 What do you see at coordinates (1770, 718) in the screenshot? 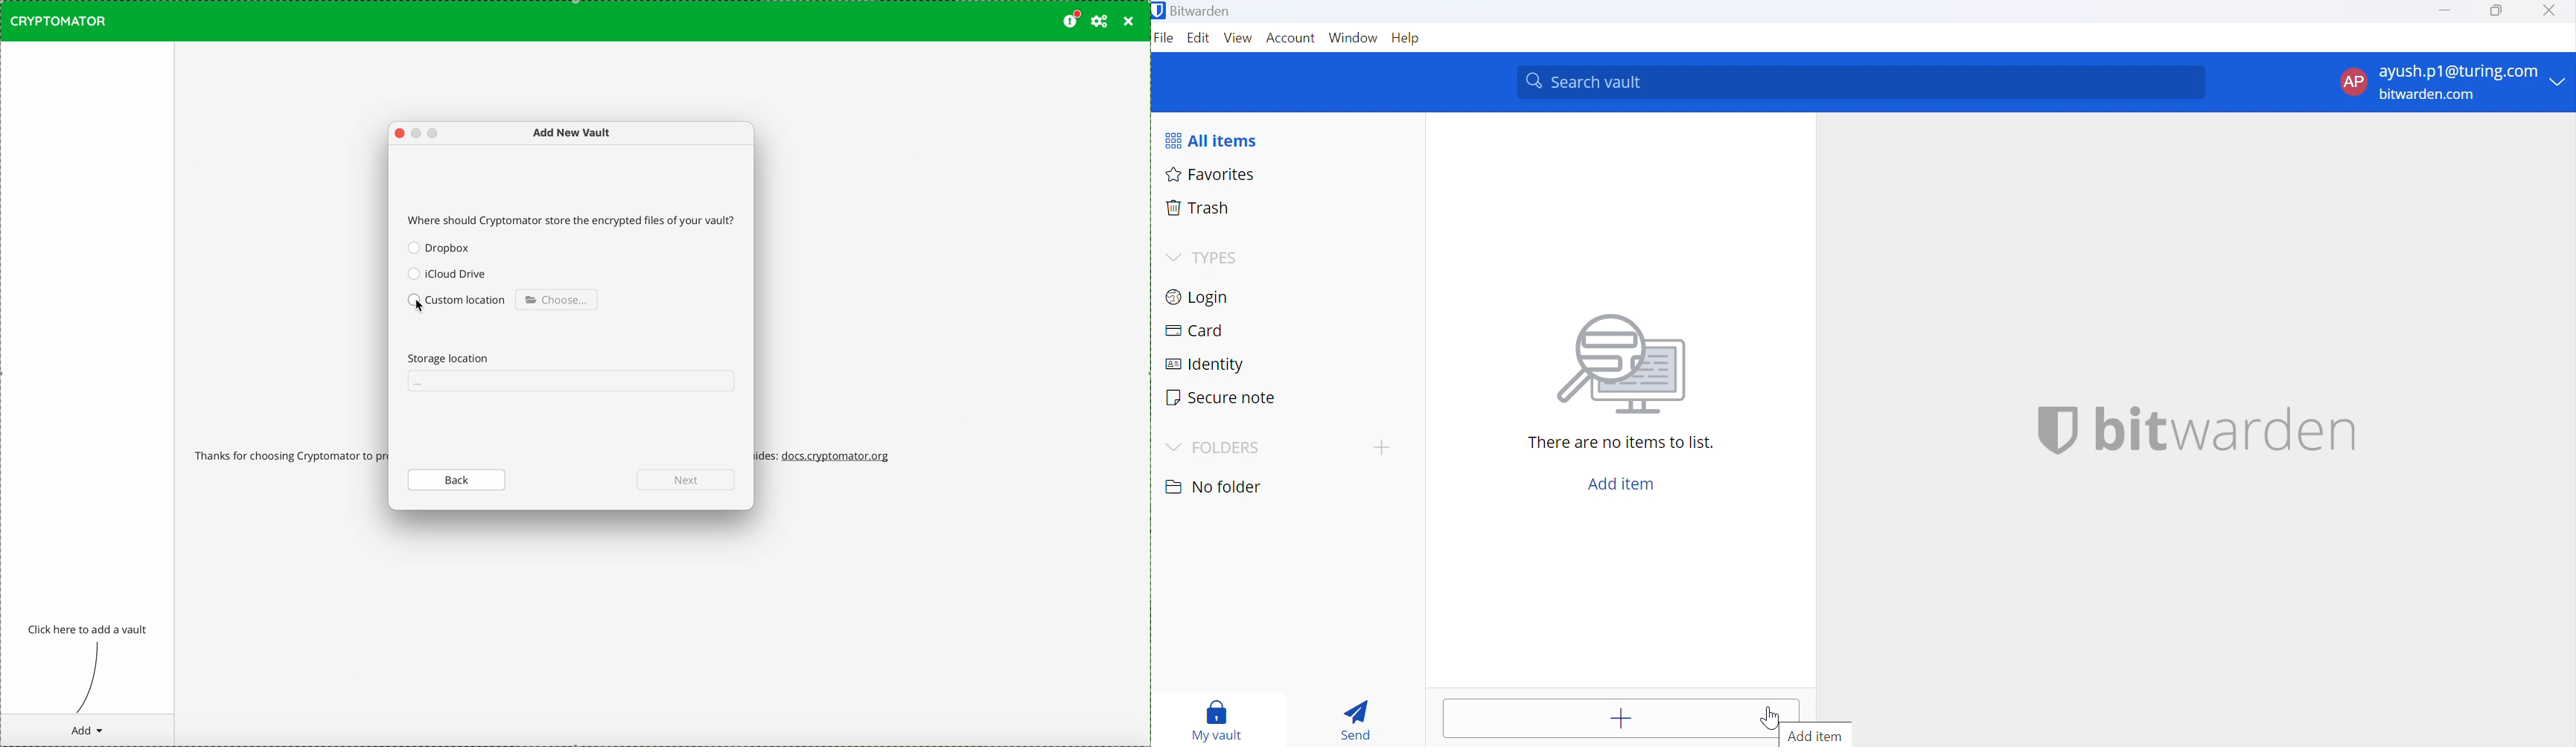
I see `cursor` at bounding box center [1770, 718].